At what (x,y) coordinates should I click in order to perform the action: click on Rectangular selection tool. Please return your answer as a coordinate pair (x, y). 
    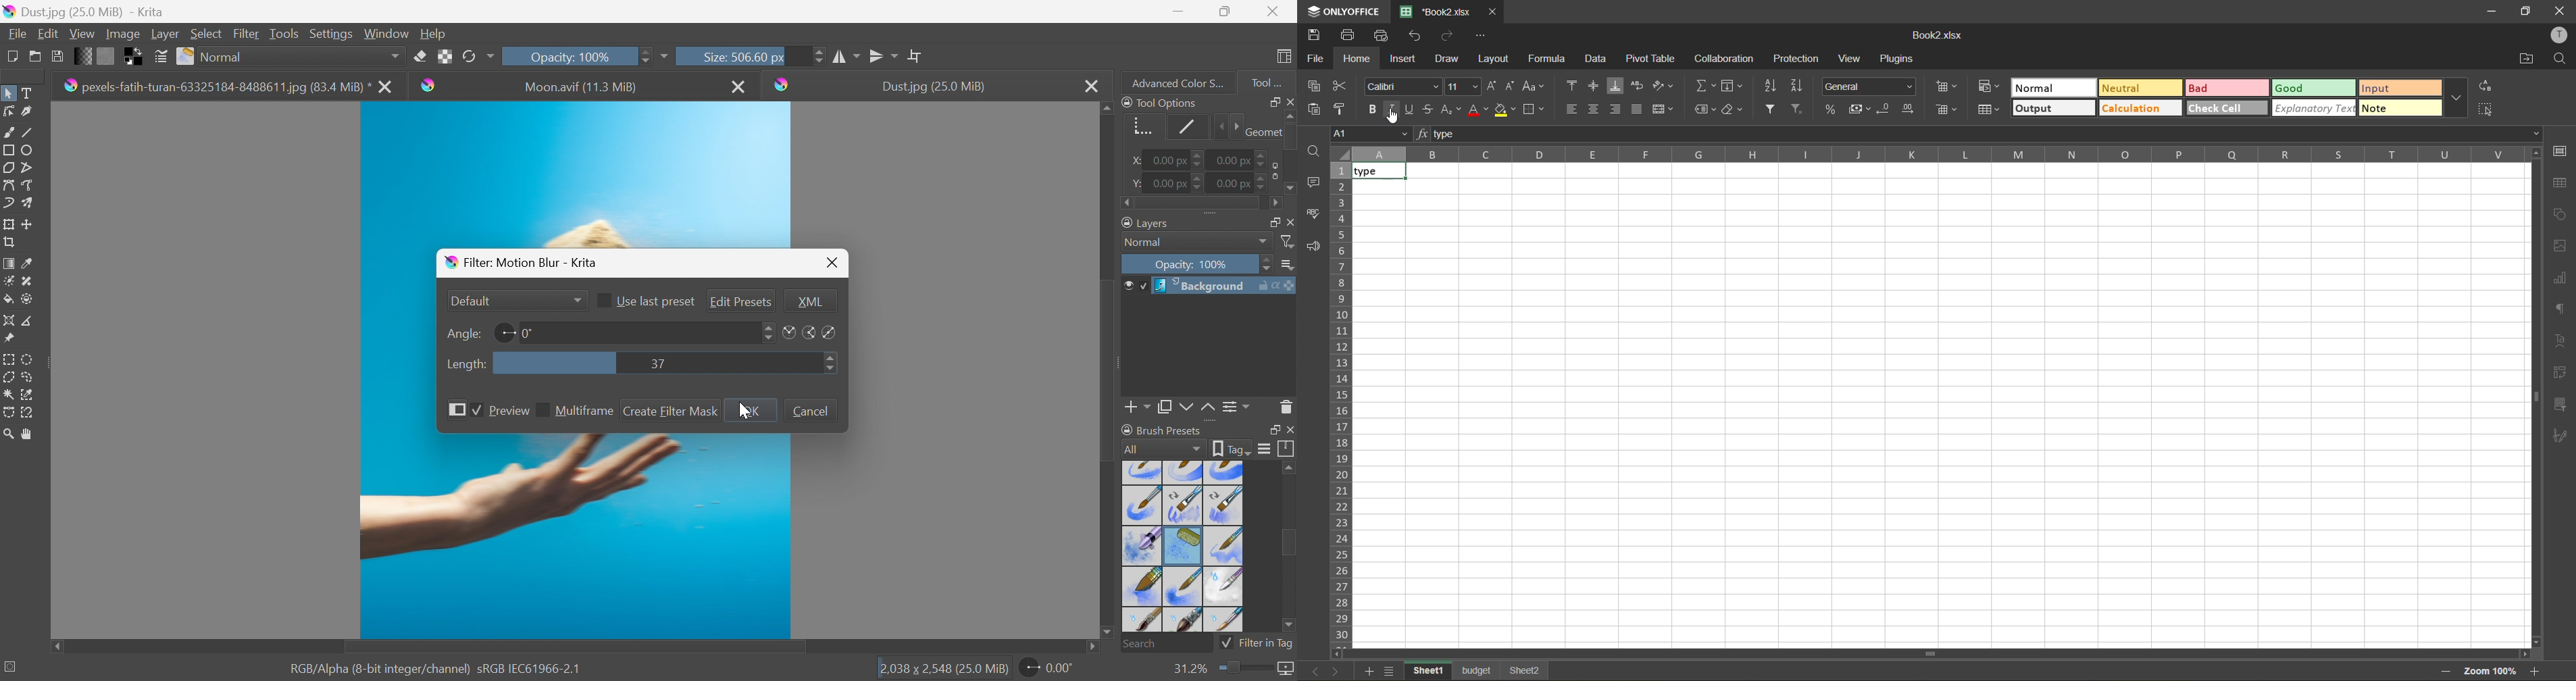
    Looking at the image, I should click on (10, 357).